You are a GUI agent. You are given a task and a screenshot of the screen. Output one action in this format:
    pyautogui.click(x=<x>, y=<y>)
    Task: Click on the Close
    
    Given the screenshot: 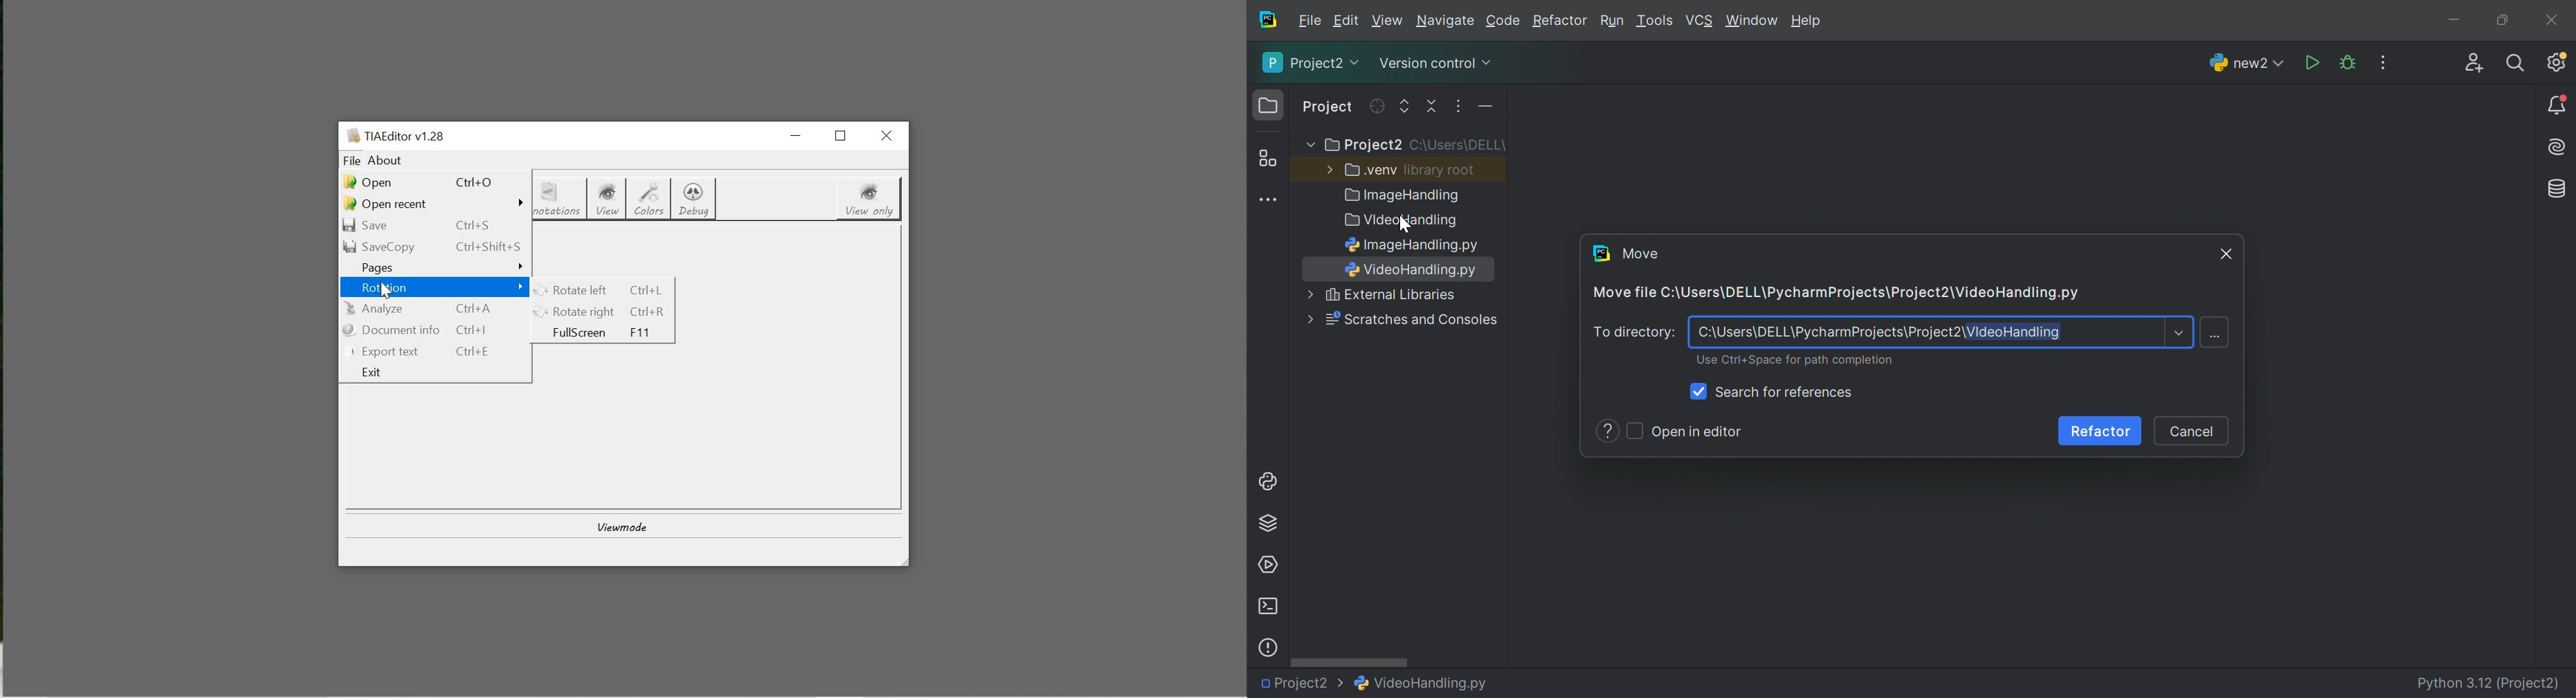 What is the action you would take?
    pyautogui.click(x=2552, y=20)
    